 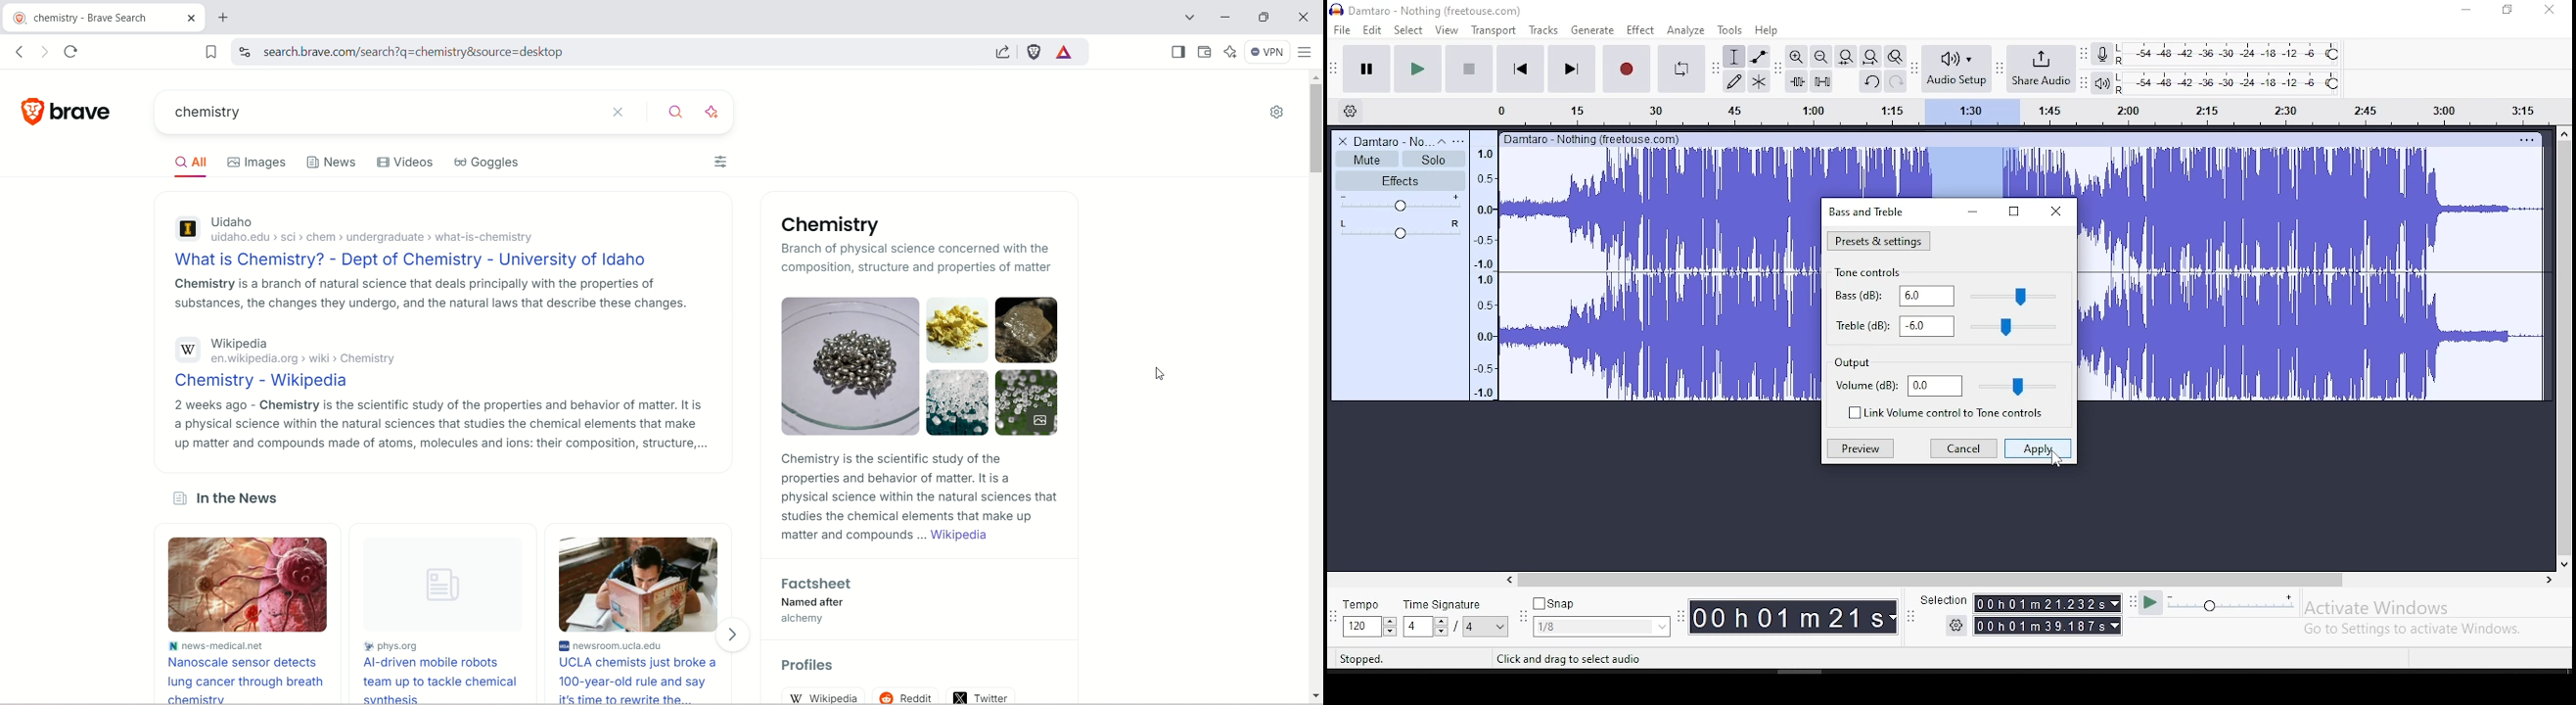 I want to click on Chemistry, so click(x=842, y=221).